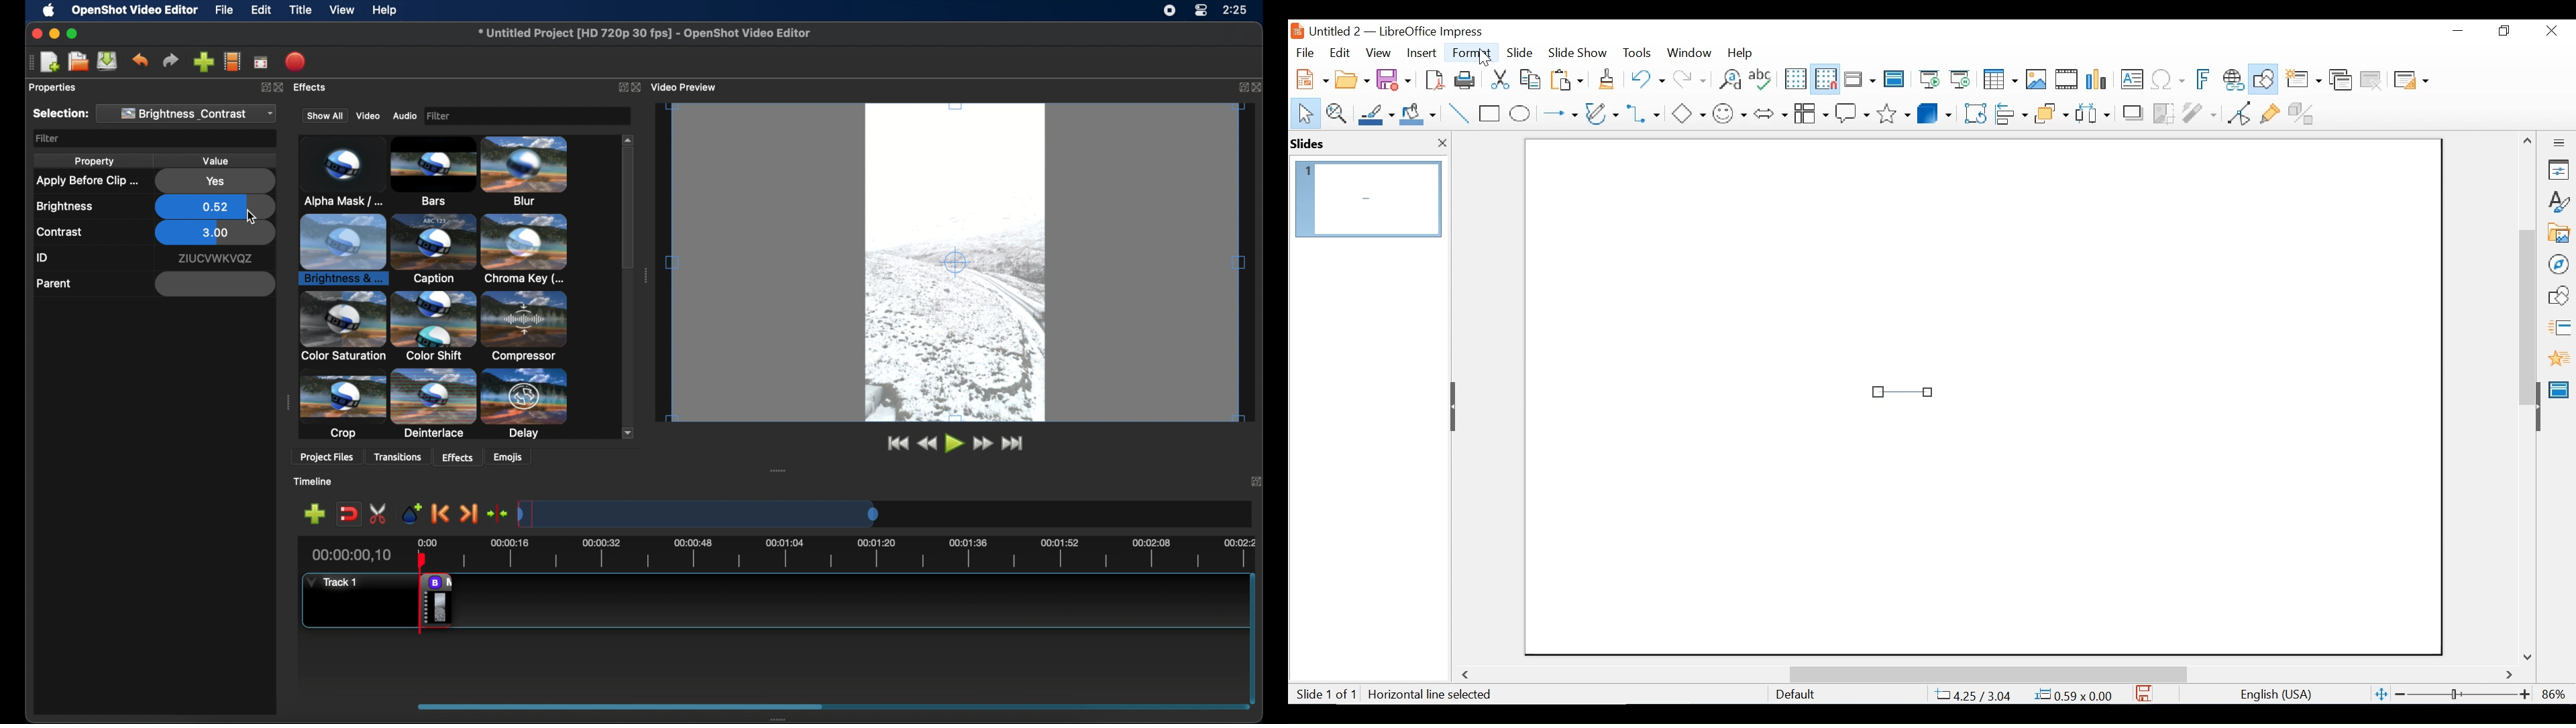 This screenshot has width=2576, height=728. I want to click on export video, so click(295, 61).